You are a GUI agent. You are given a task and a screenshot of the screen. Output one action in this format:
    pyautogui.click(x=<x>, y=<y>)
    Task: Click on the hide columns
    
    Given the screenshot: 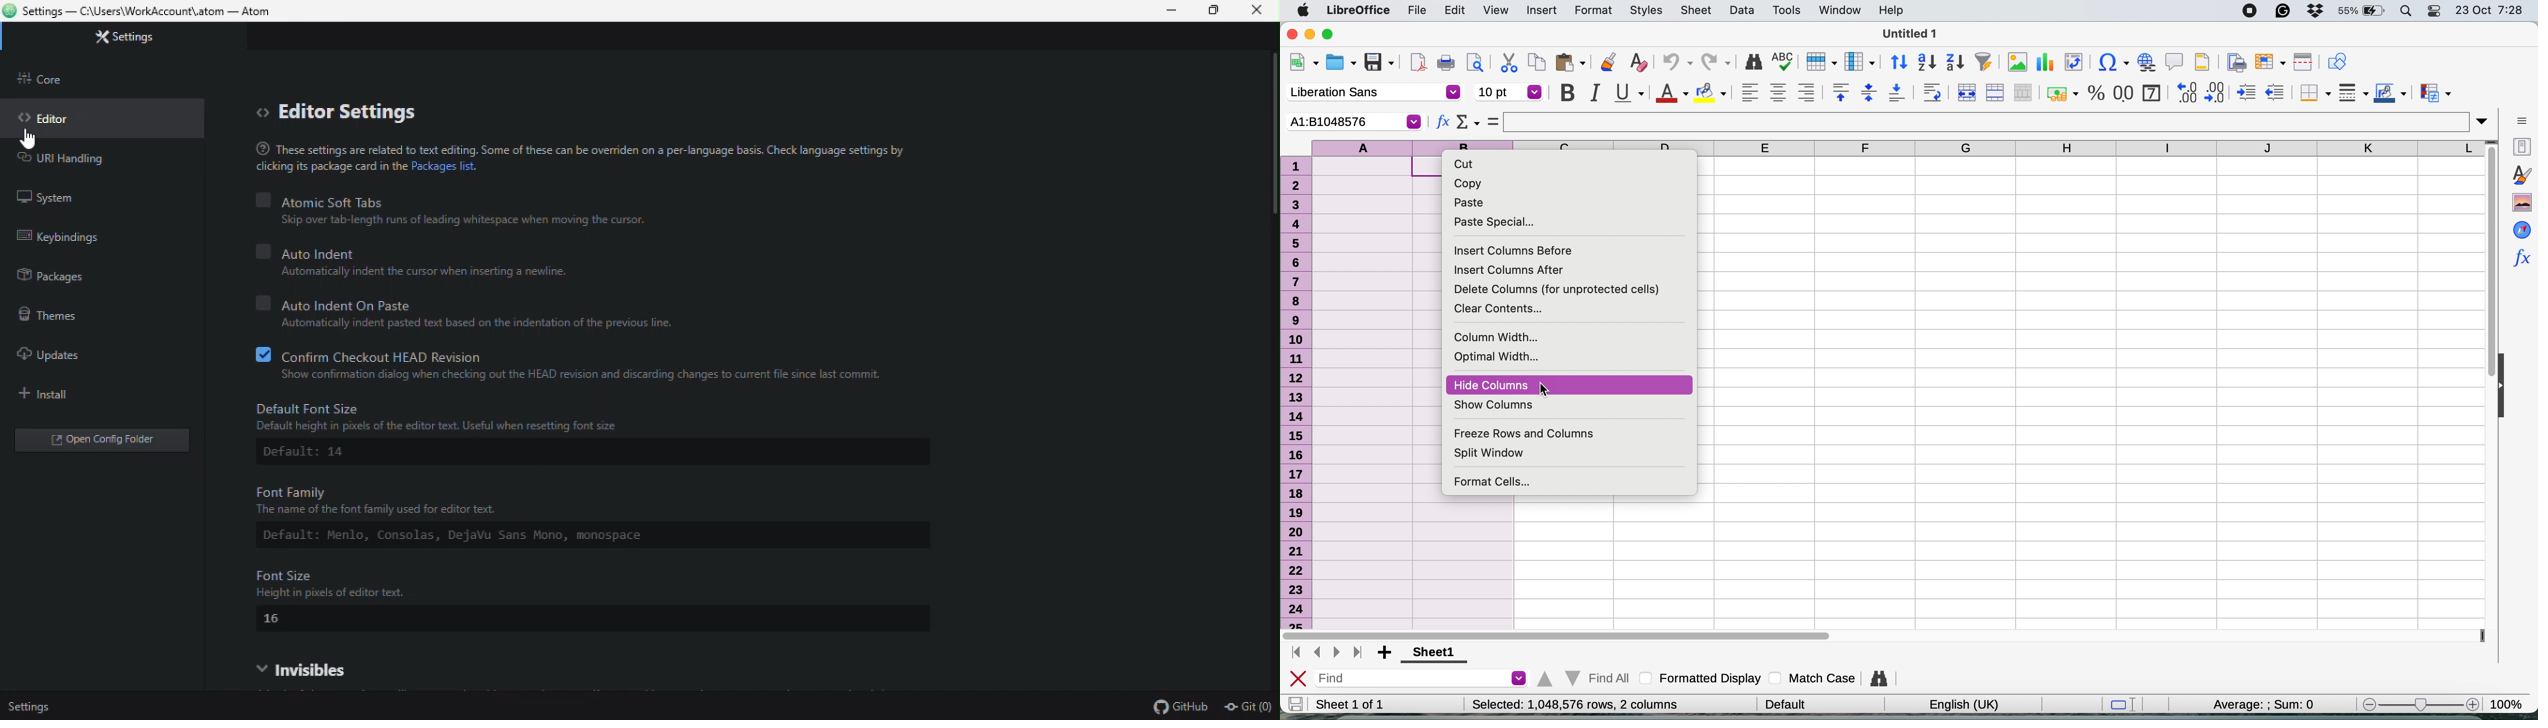 What is the action you would take?
    pyautogui.click(x=1492, y=386)
    